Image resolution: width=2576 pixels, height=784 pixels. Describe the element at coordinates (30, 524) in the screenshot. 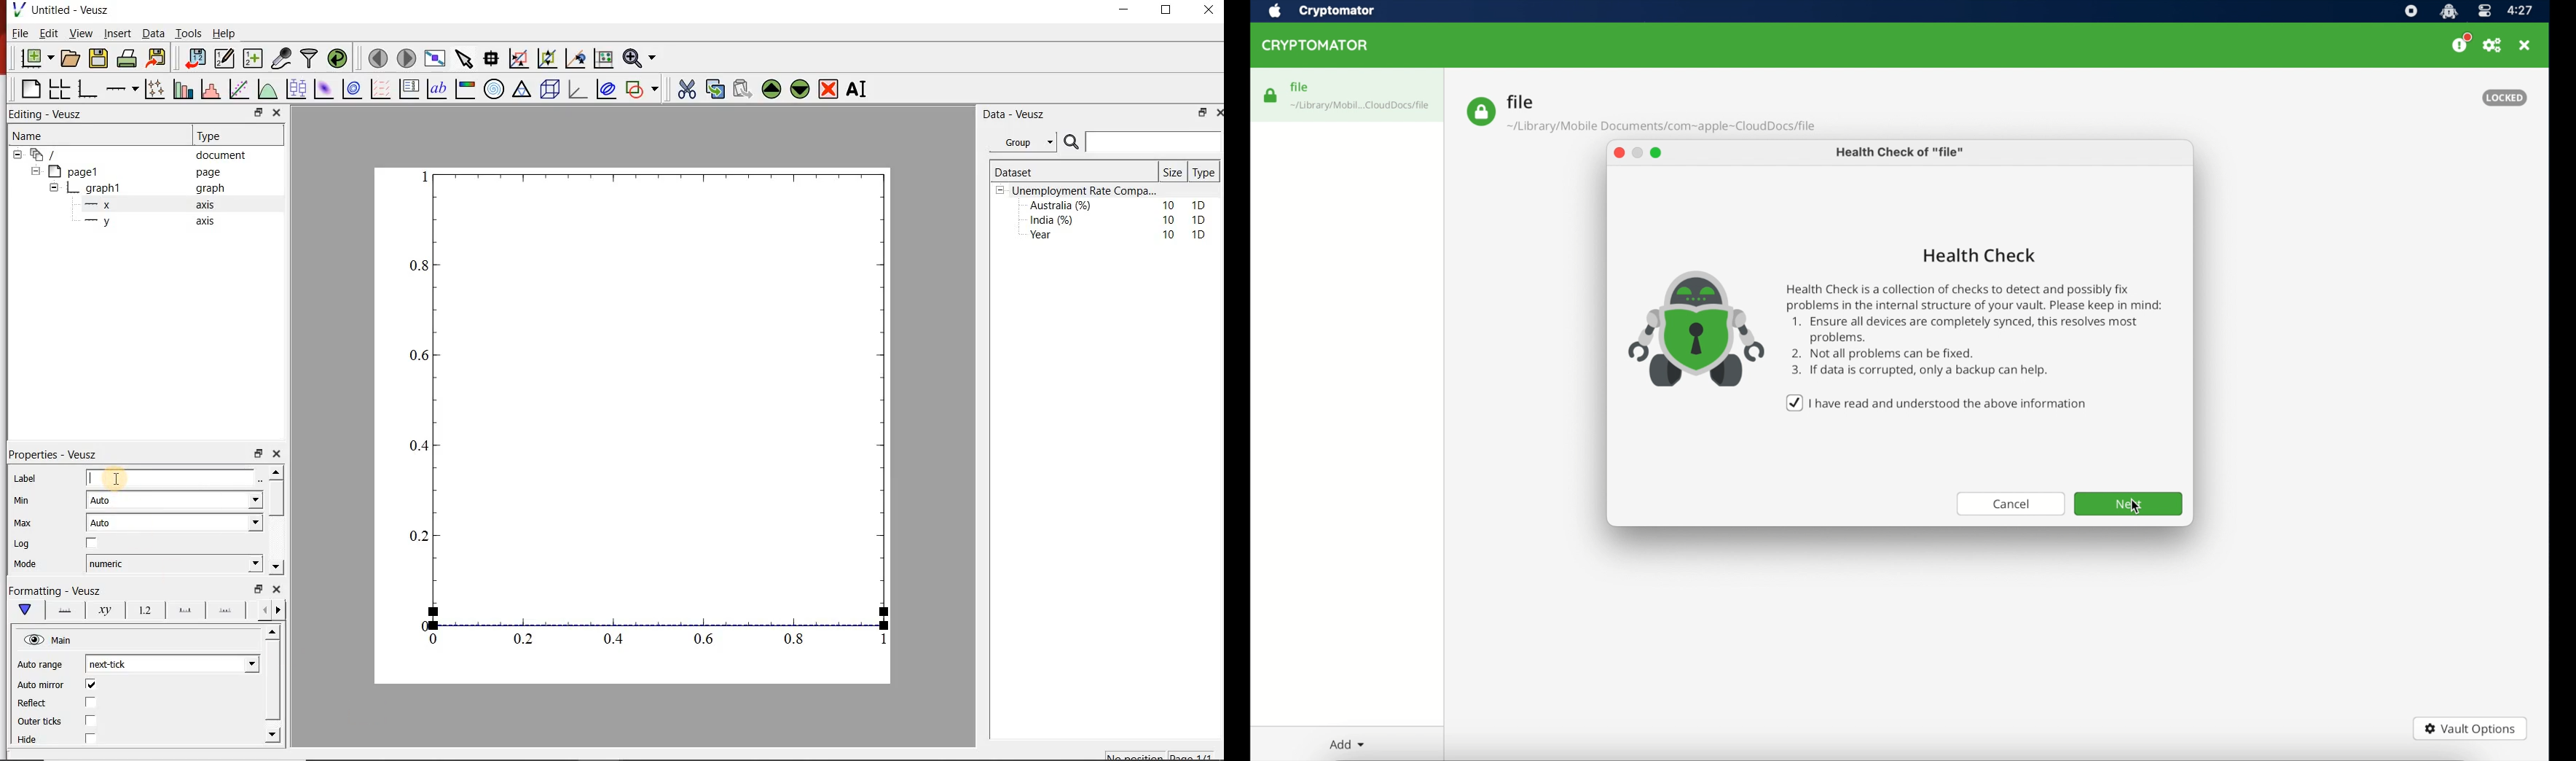

I see `Max` at that location.